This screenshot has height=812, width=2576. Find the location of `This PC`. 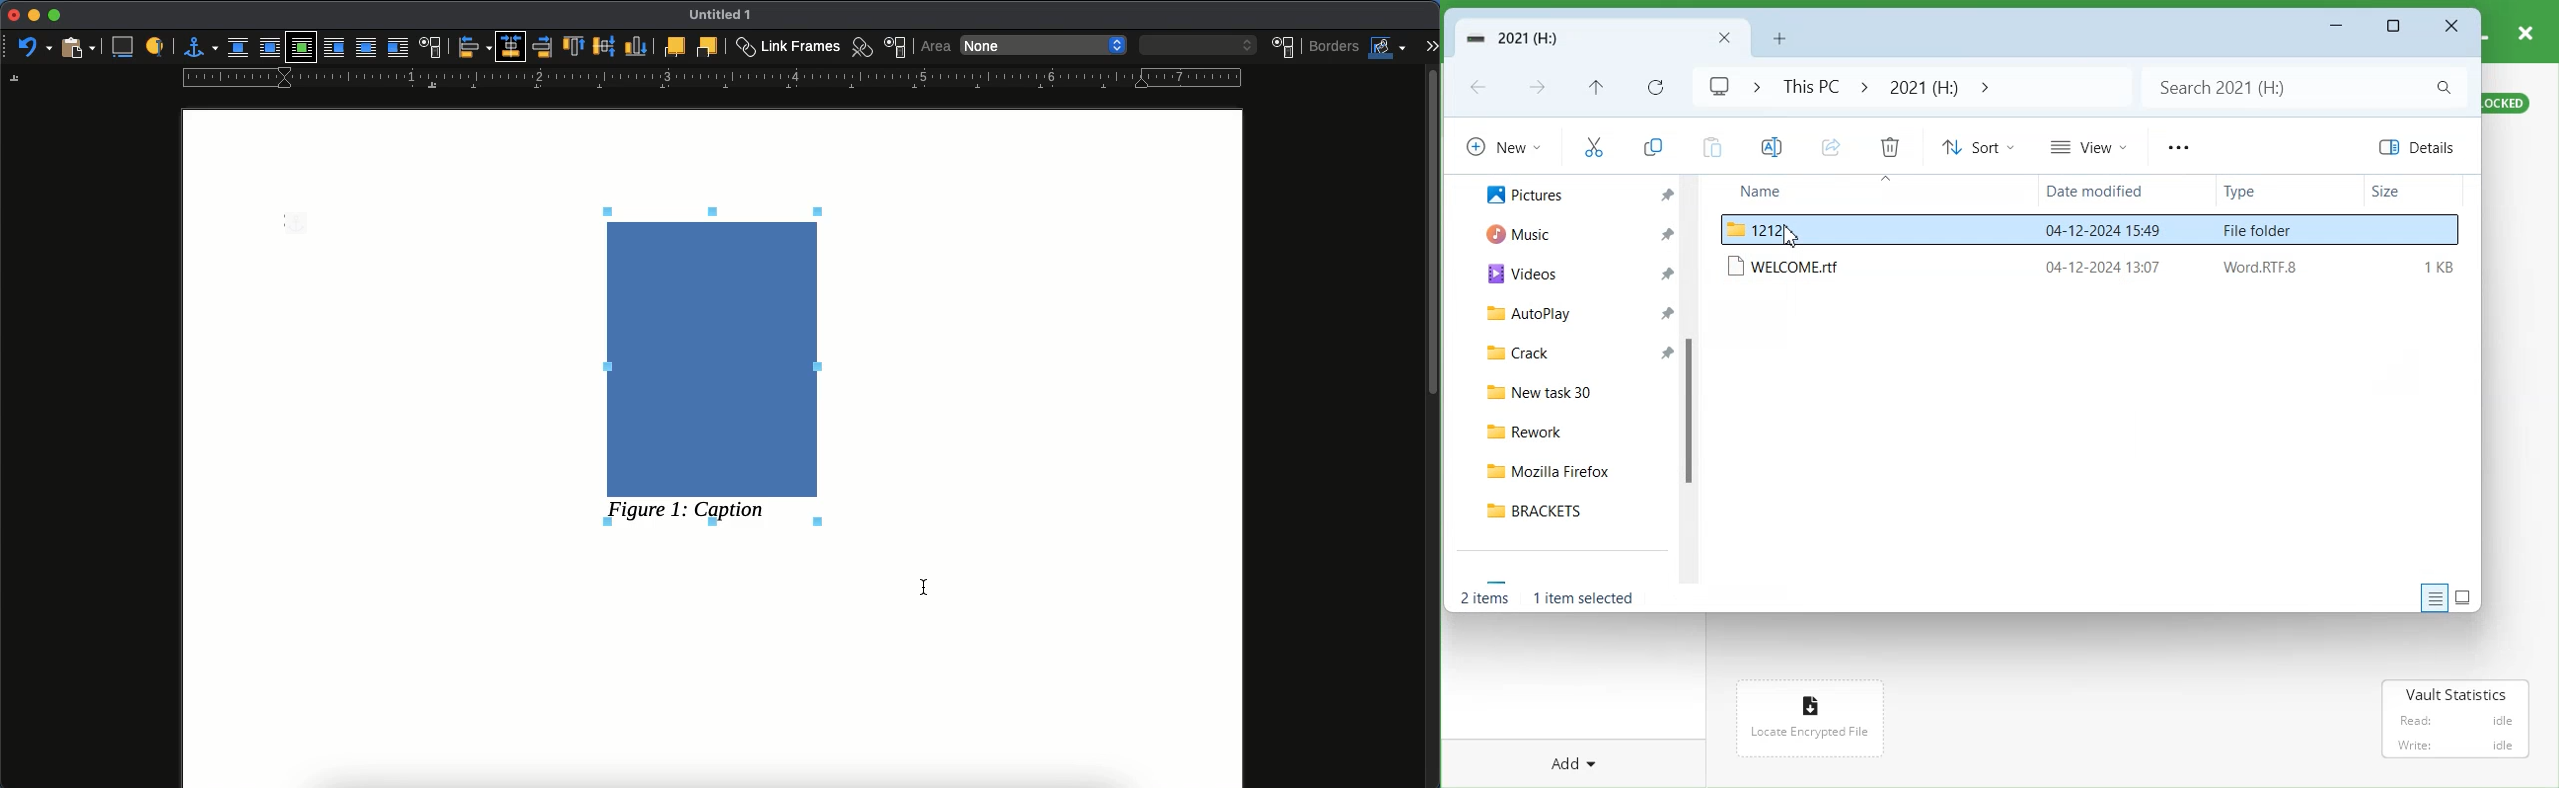

This PC is located at coordinates (1807, 86).